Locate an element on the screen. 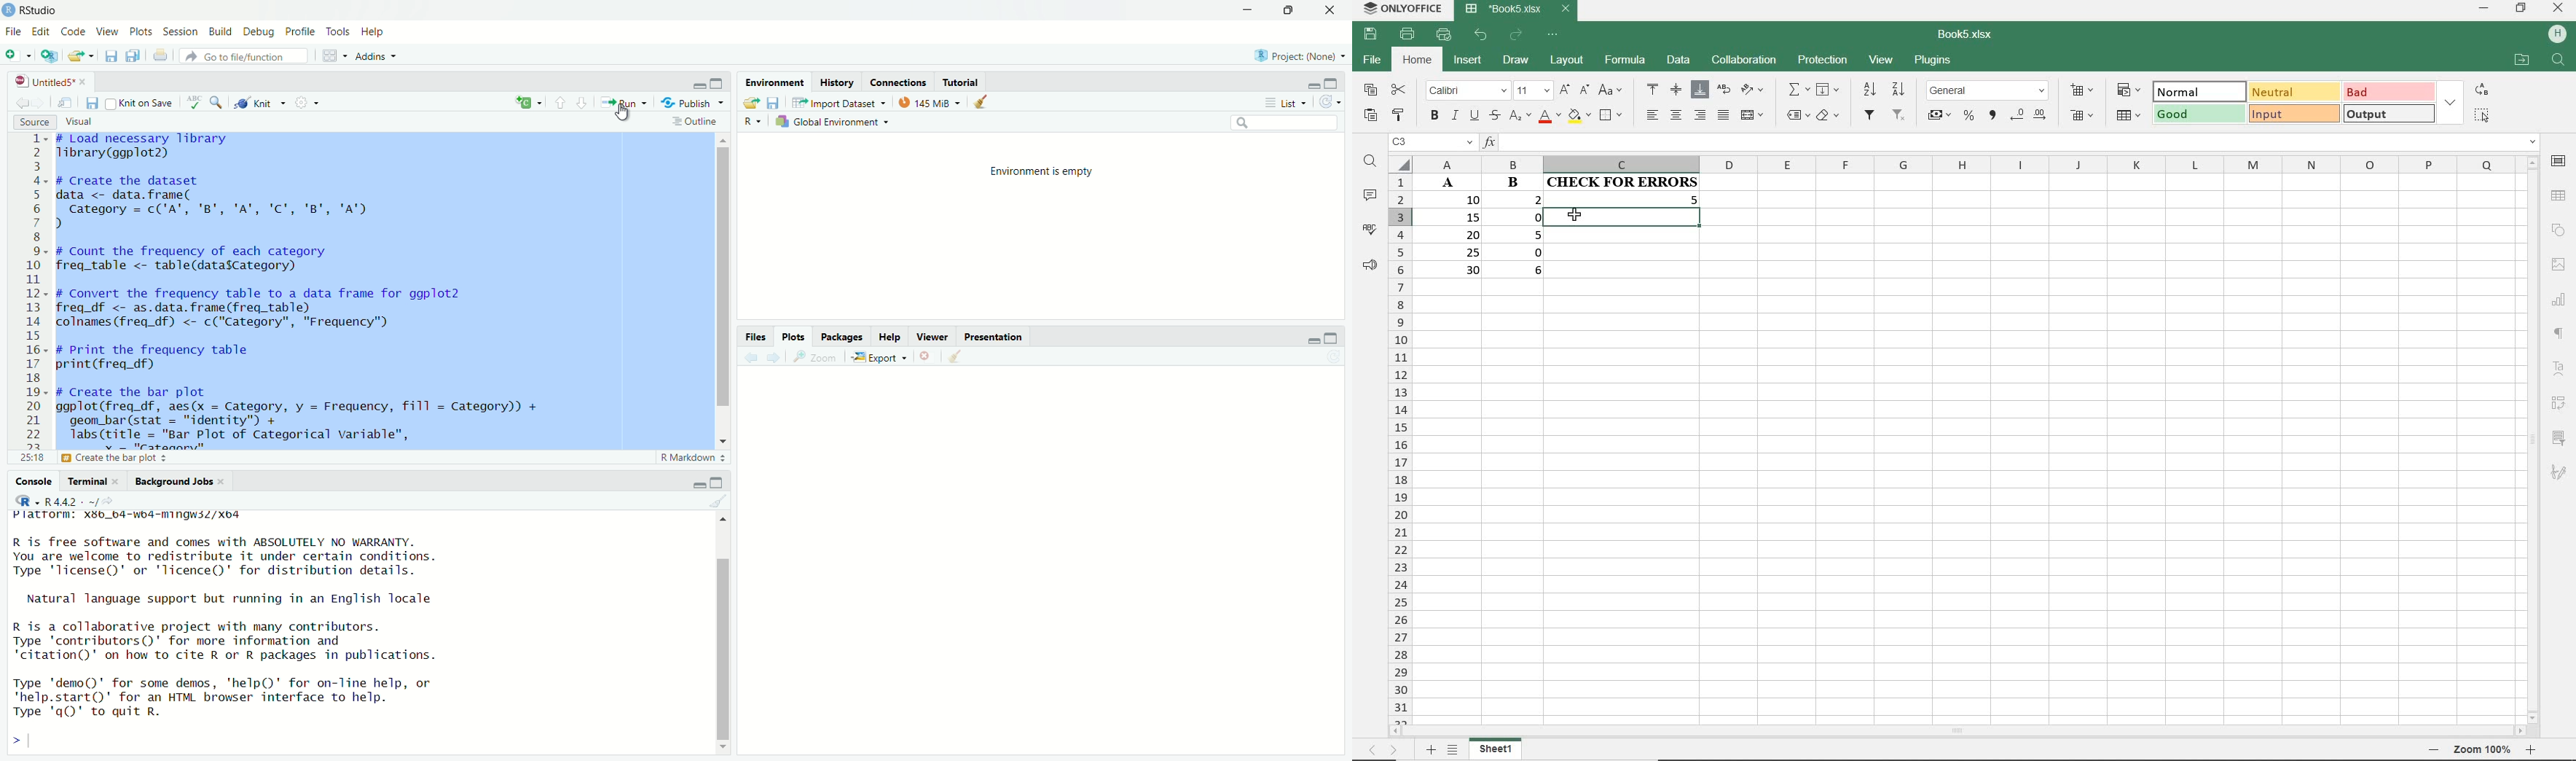 The width and height of the screenshot is (2576, 784). new file is located at coordinates (15, 56).